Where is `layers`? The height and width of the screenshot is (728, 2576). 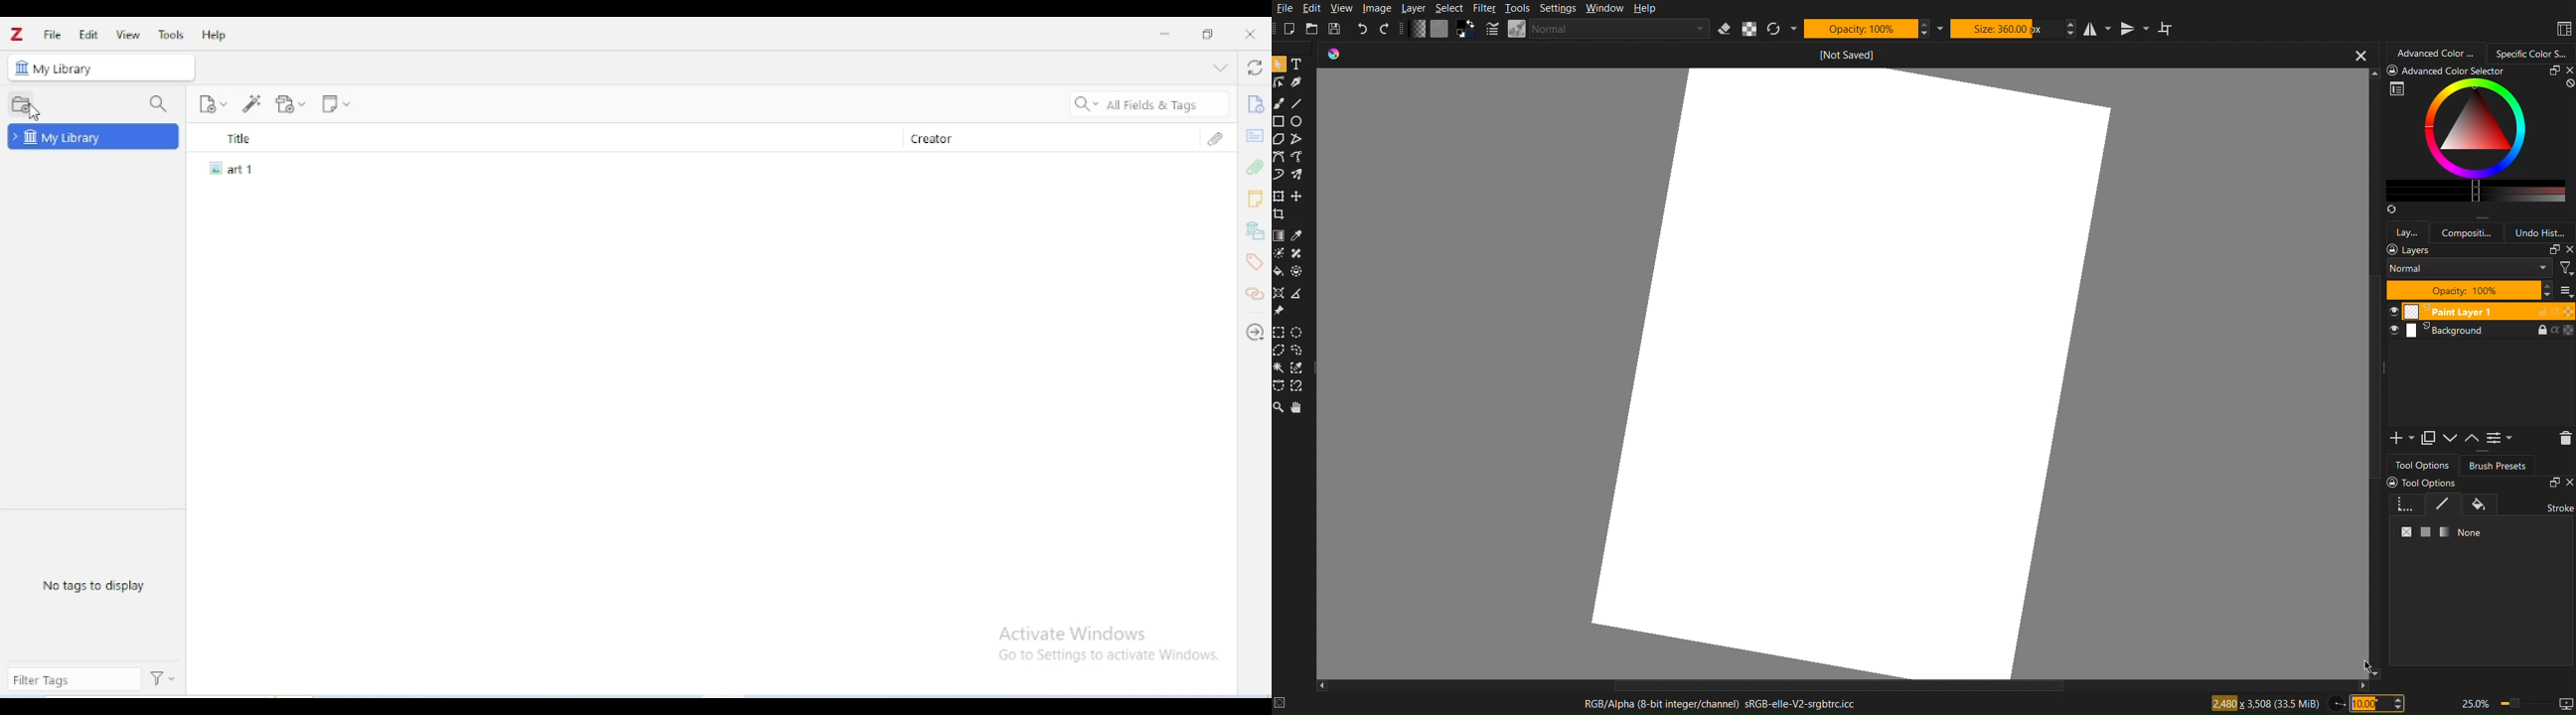
layers is located at coordinates (2411, 251).